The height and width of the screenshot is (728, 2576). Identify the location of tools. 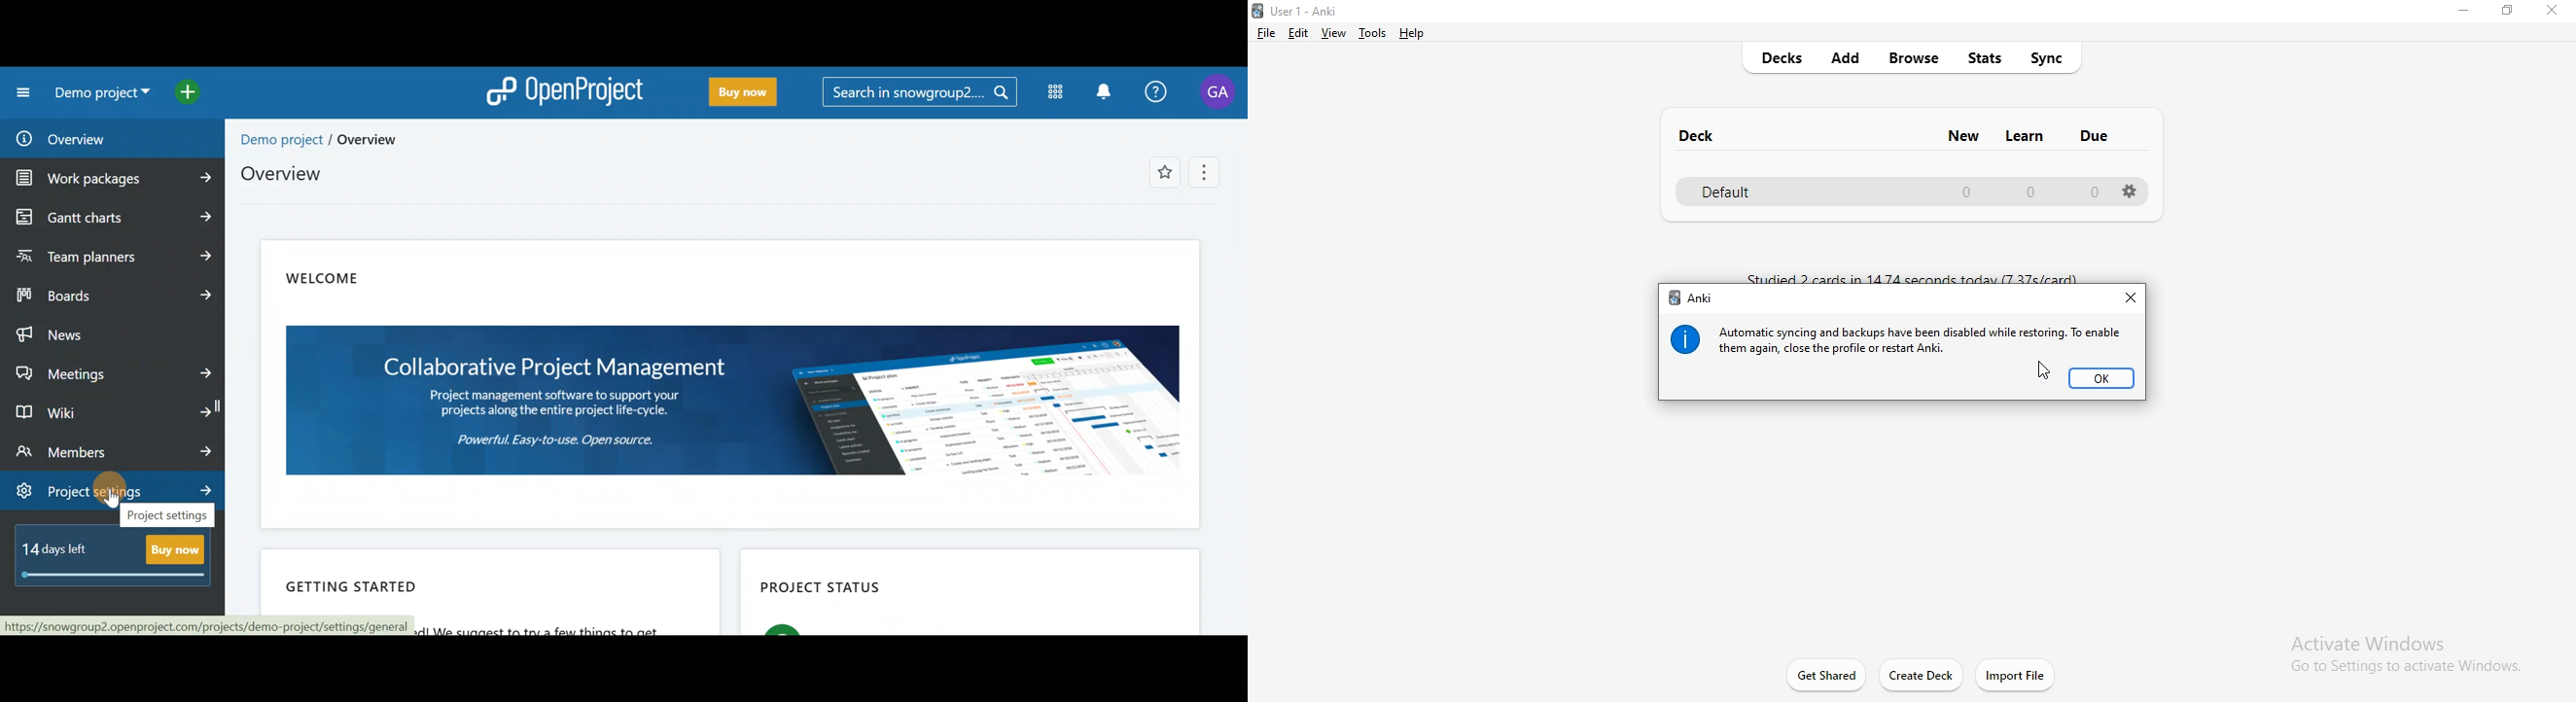
(1373, 33).